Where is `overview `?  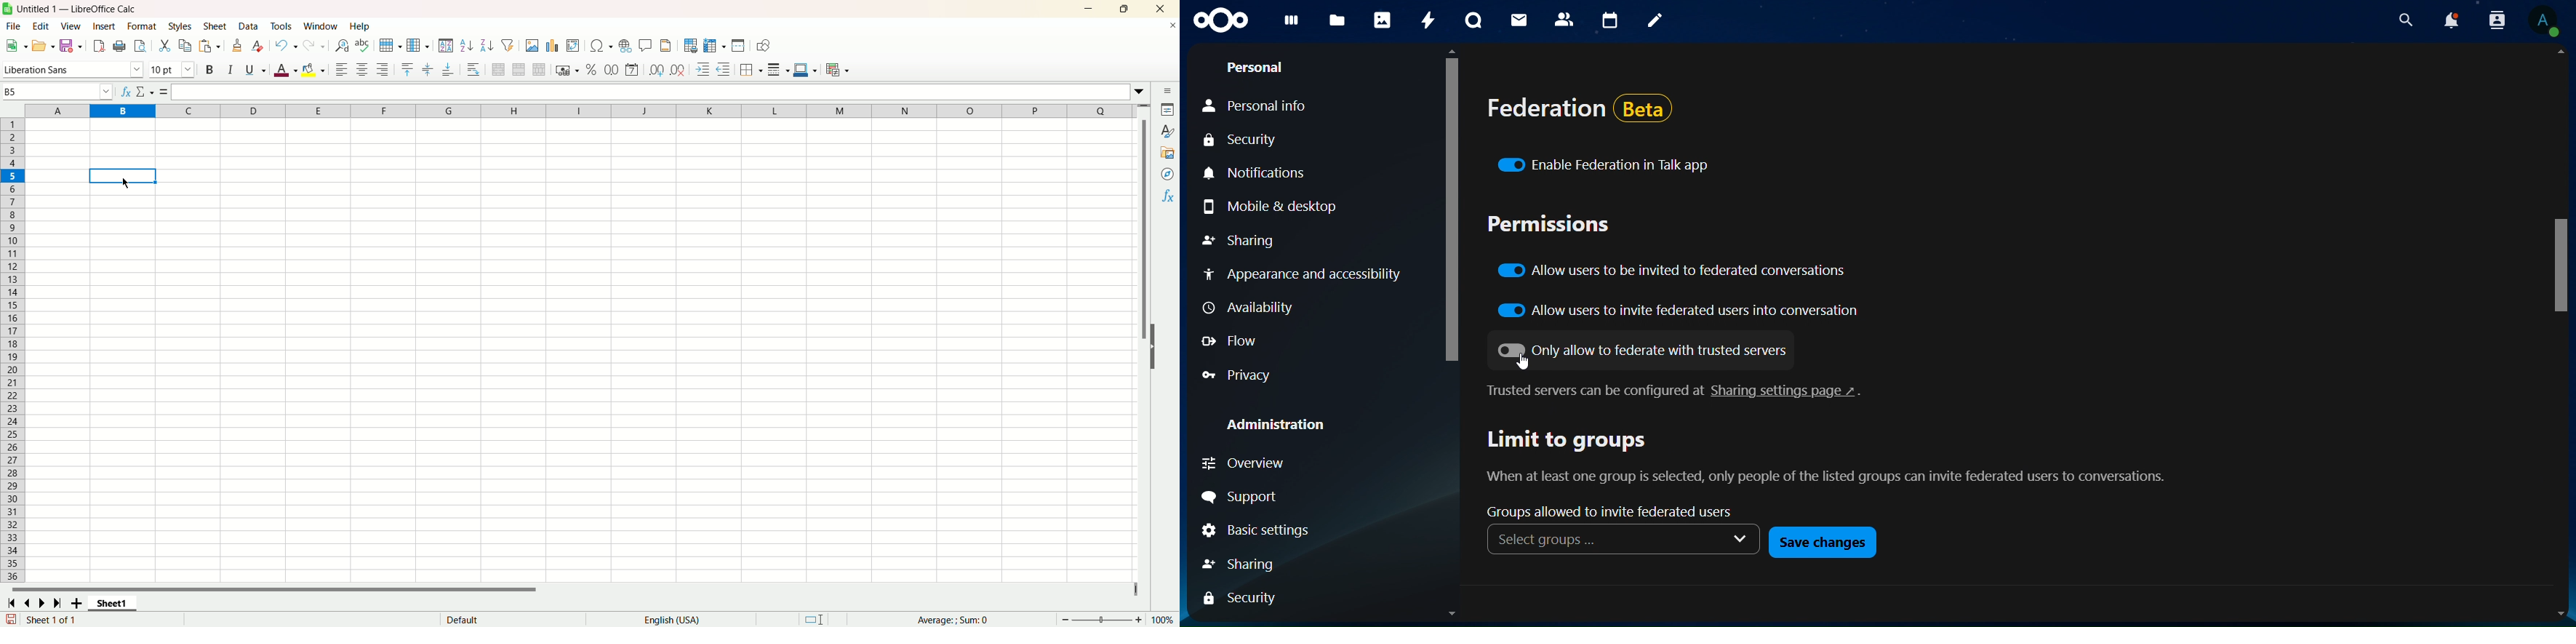 overview  is located at coordinates (1249, 463).